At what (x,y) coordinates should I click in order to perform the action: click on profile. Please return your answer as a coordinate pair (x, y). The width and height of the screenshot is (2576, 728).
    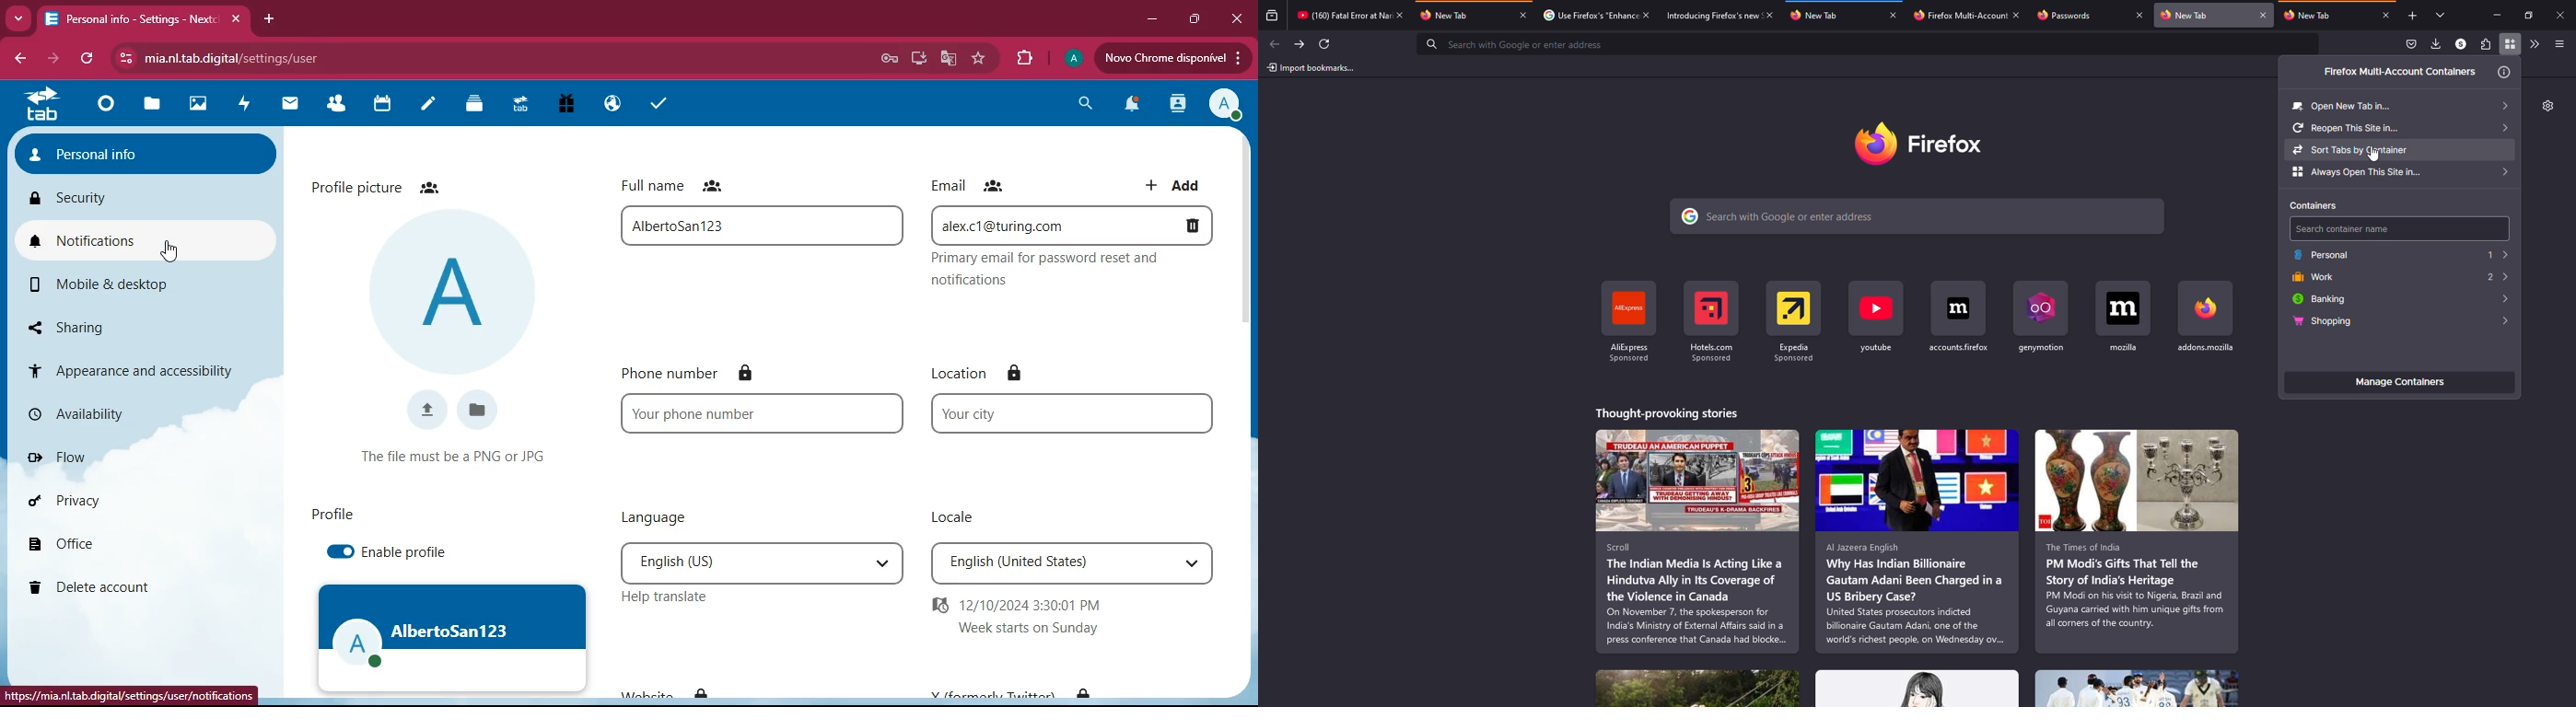
    Looking at the image, I should click on (1073, 58).